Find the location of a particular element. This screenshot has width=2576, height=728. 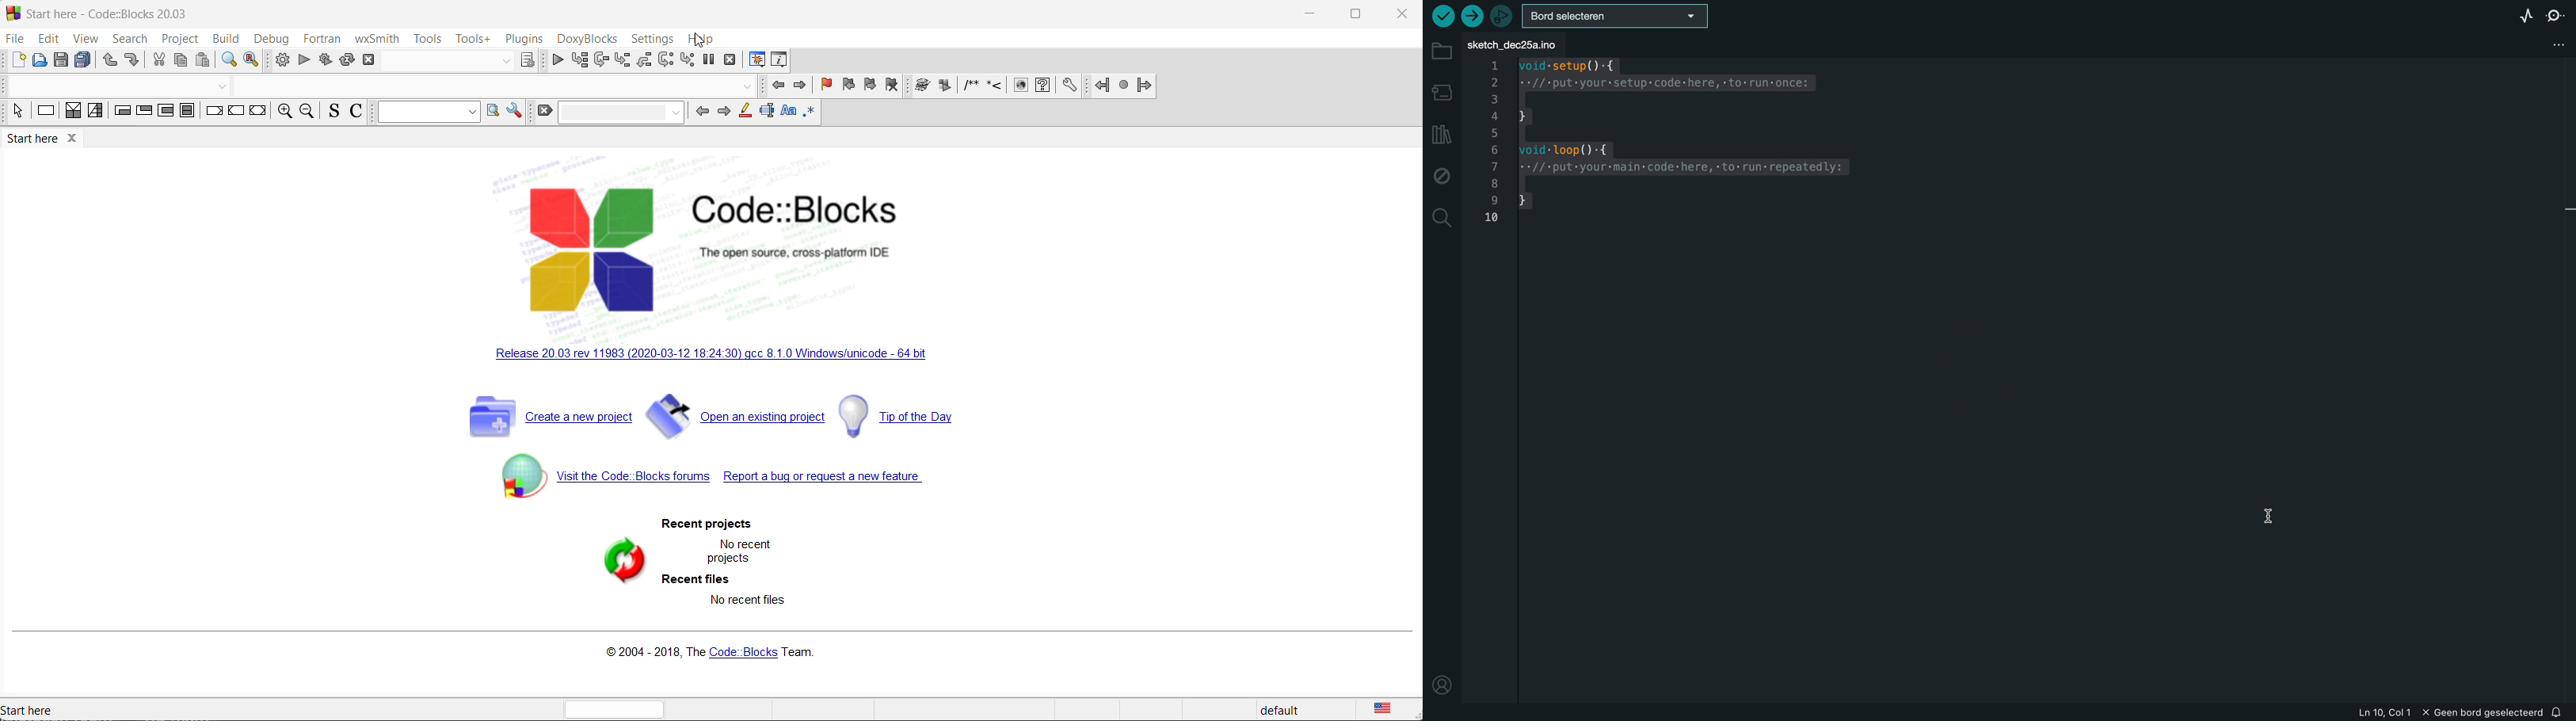

search is located at coordinates (129, 38).